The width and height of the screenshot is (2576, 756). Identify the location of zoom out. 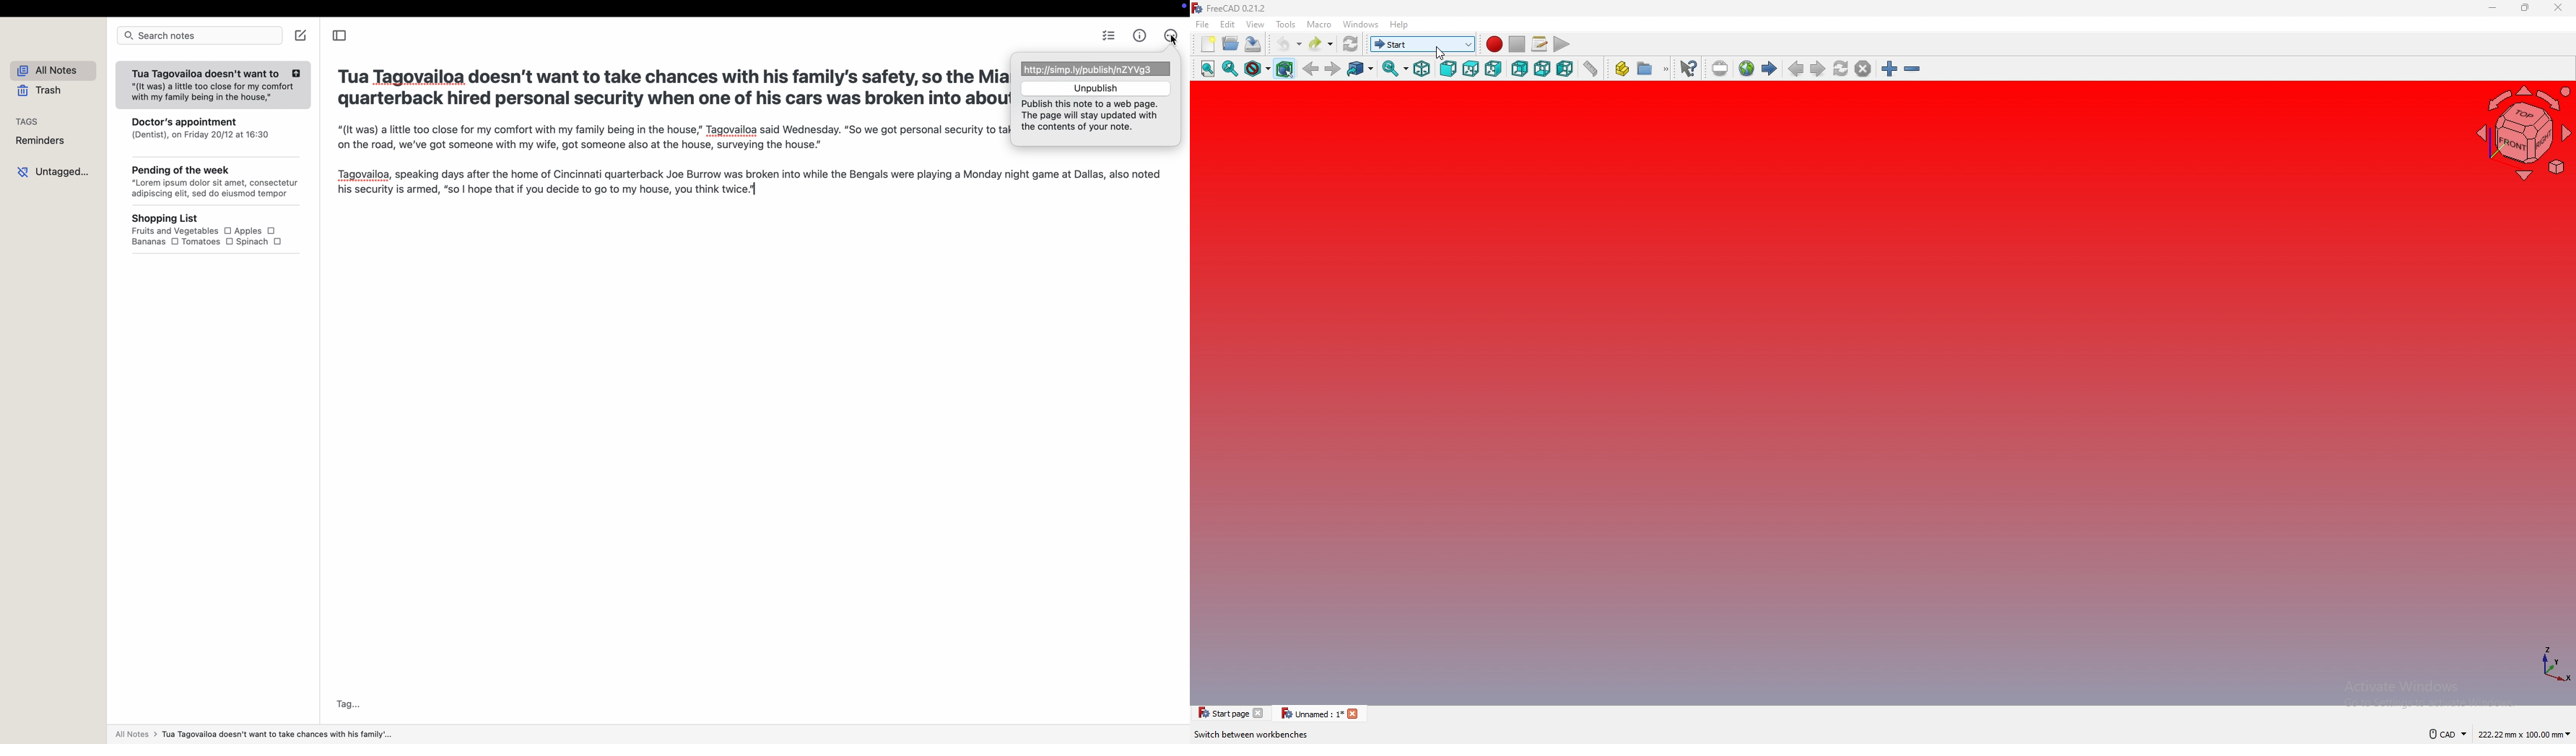
(1913, 68).